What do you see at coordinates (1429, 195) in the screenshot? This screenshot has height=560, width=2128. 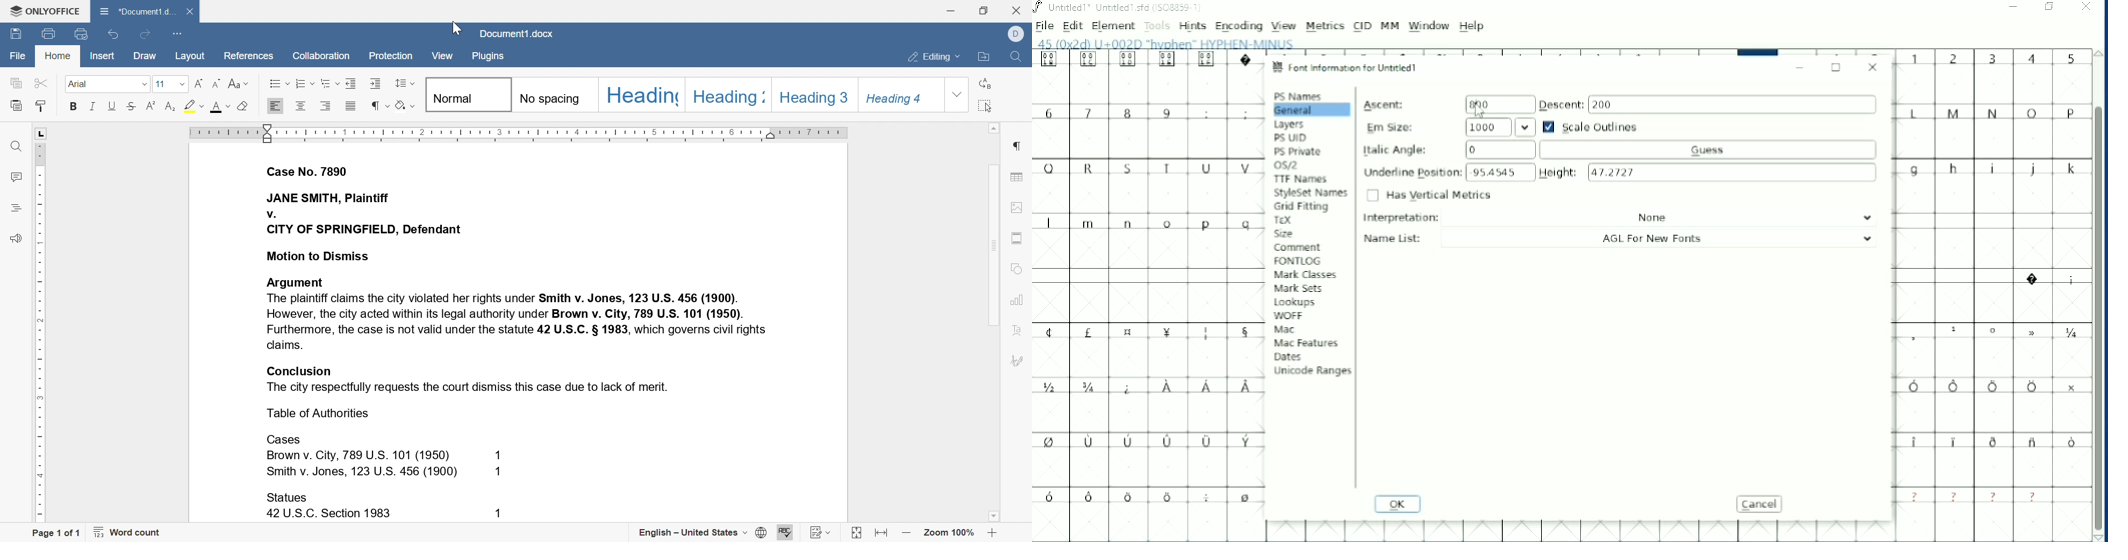 I see `Has Vertical Metrics` at bounding box center [1429, 195].